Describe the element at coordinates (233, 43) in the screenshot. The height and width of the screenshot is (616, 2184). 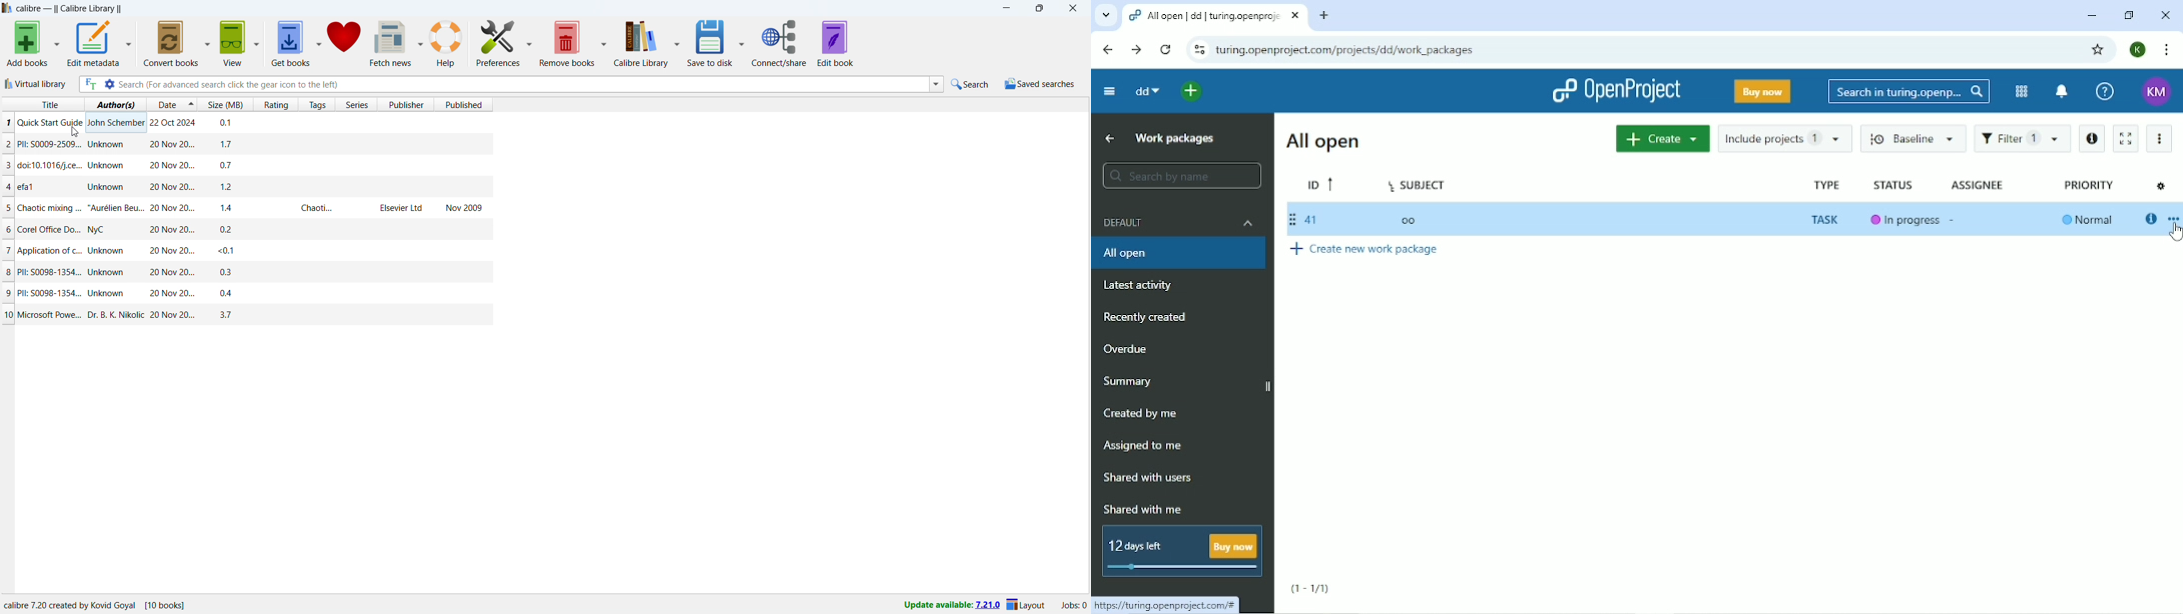
I see `view` at that location.